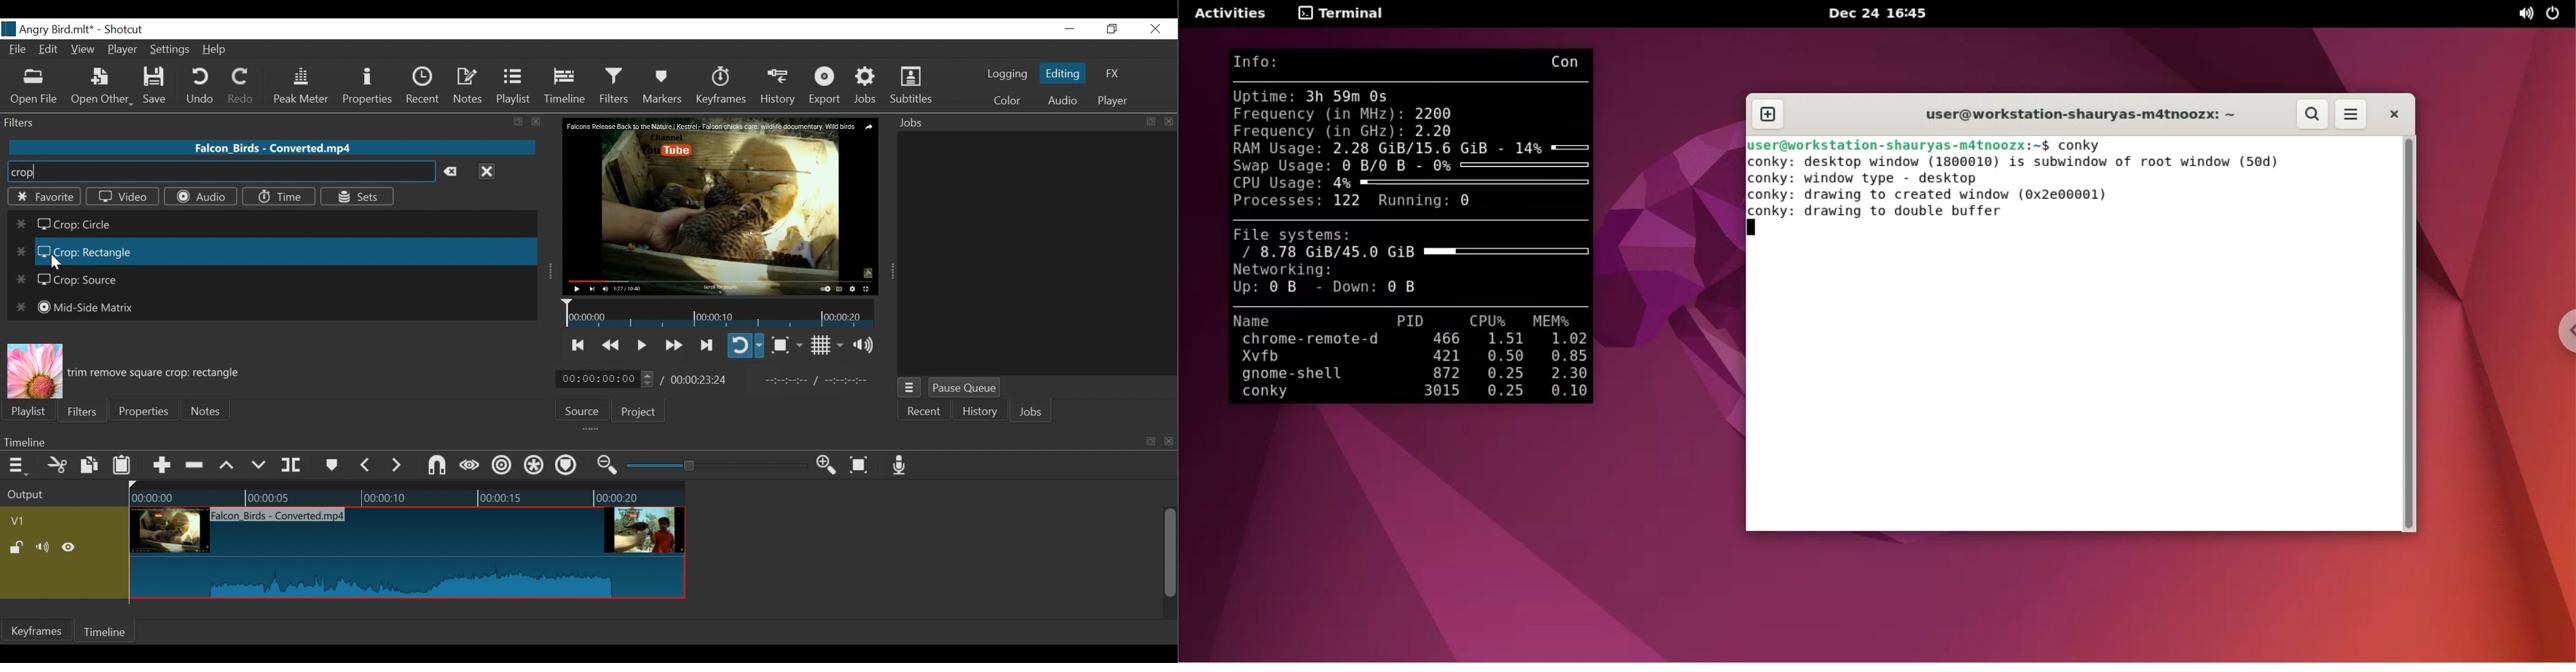 The width and height of the screenshot is (2576, 672). What do you see at coordinates (454, 172) in the screenshot?
I see `Clear search` at bounding box center [454, 172].